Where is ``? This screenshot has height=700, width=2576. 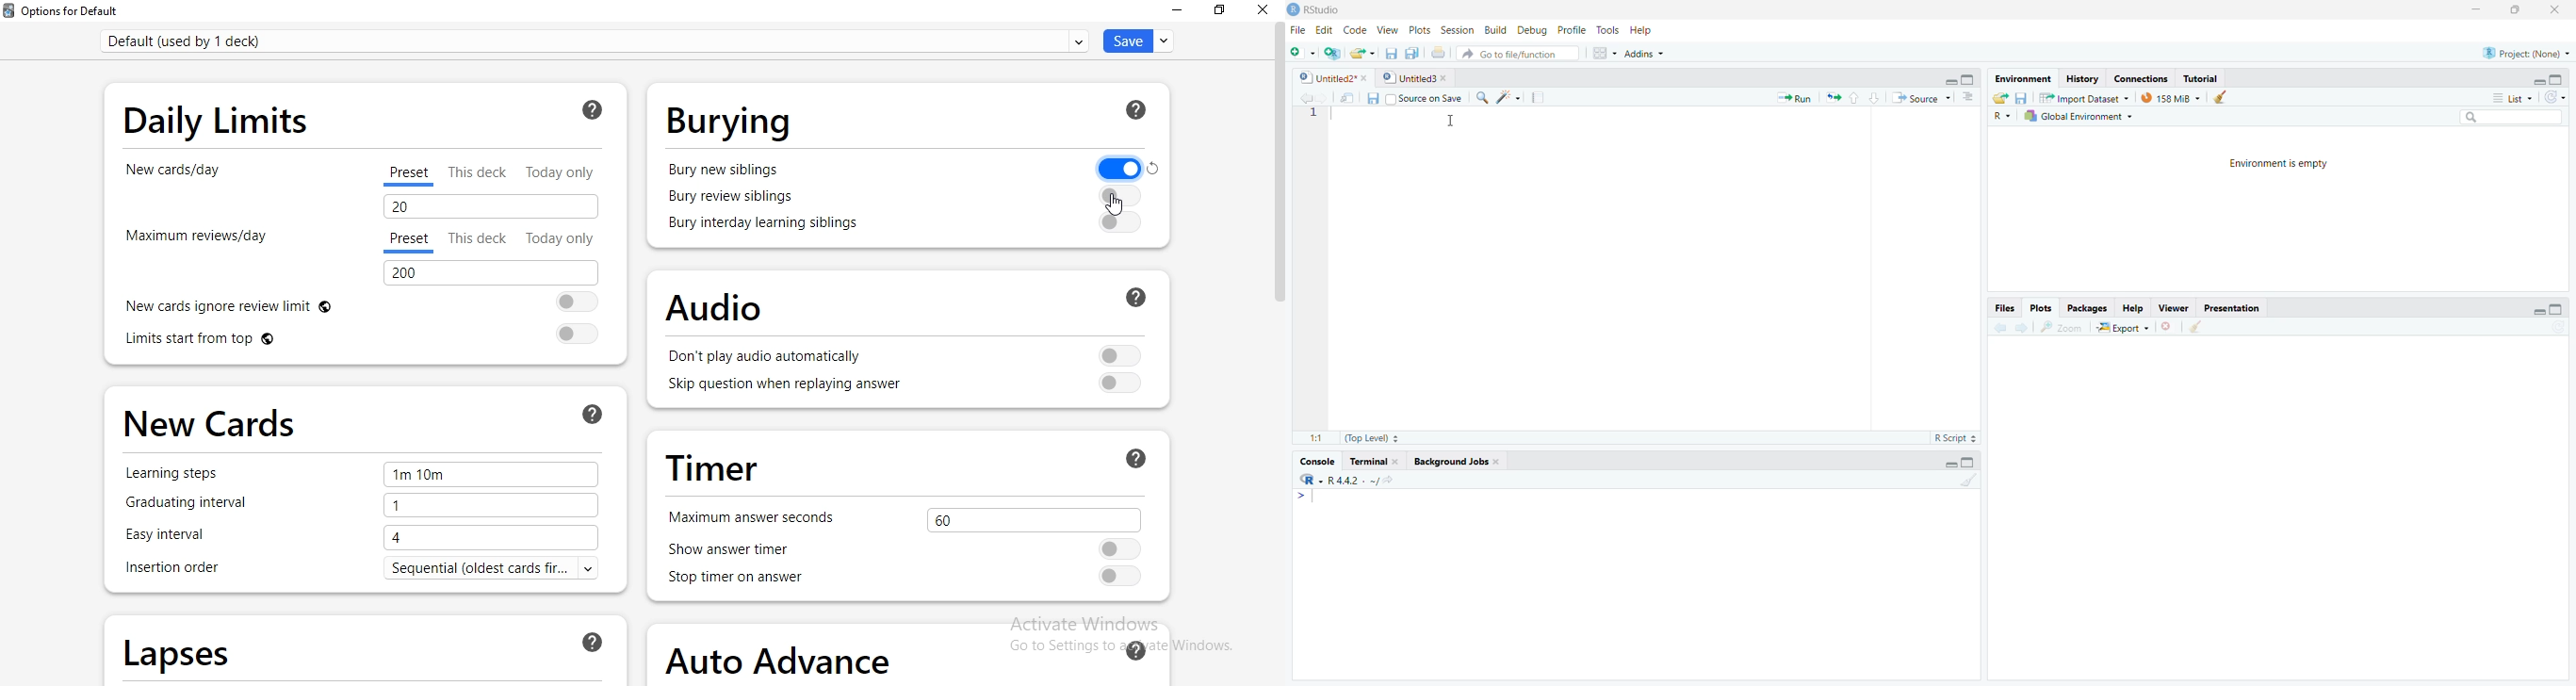  is located at coordinates (1371, 99).